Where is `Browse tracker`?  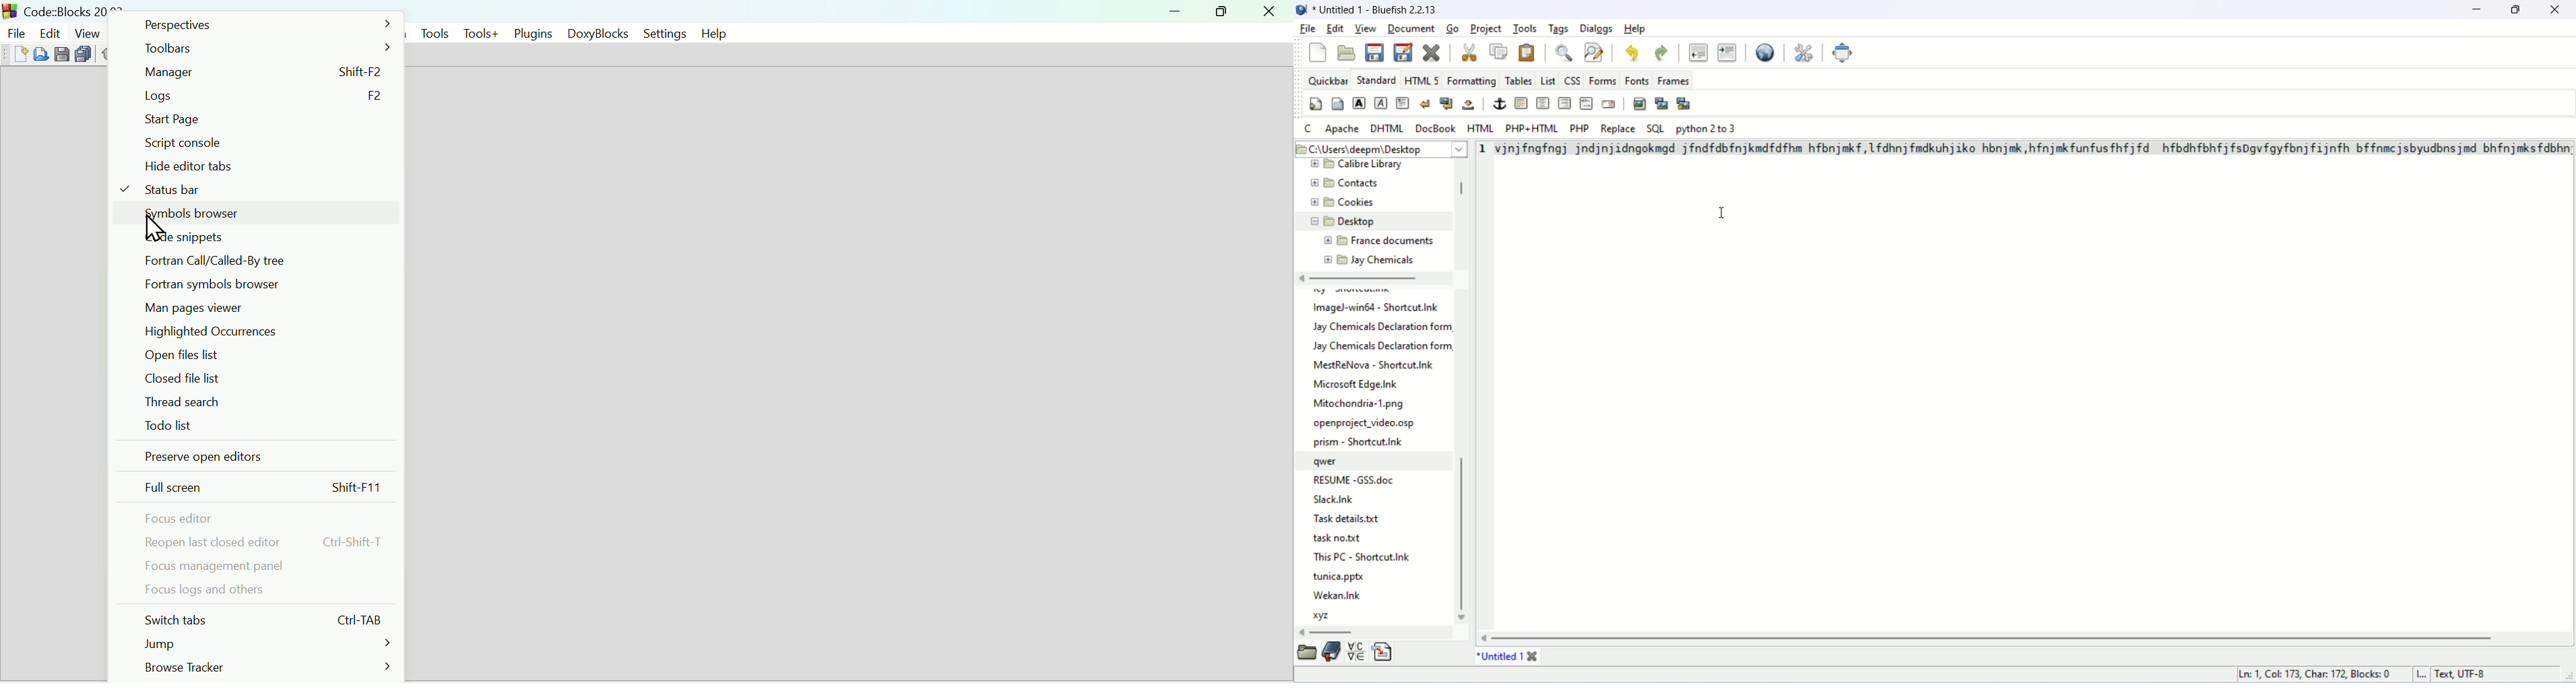
Browse tracker is located at coordinates (267, 668).